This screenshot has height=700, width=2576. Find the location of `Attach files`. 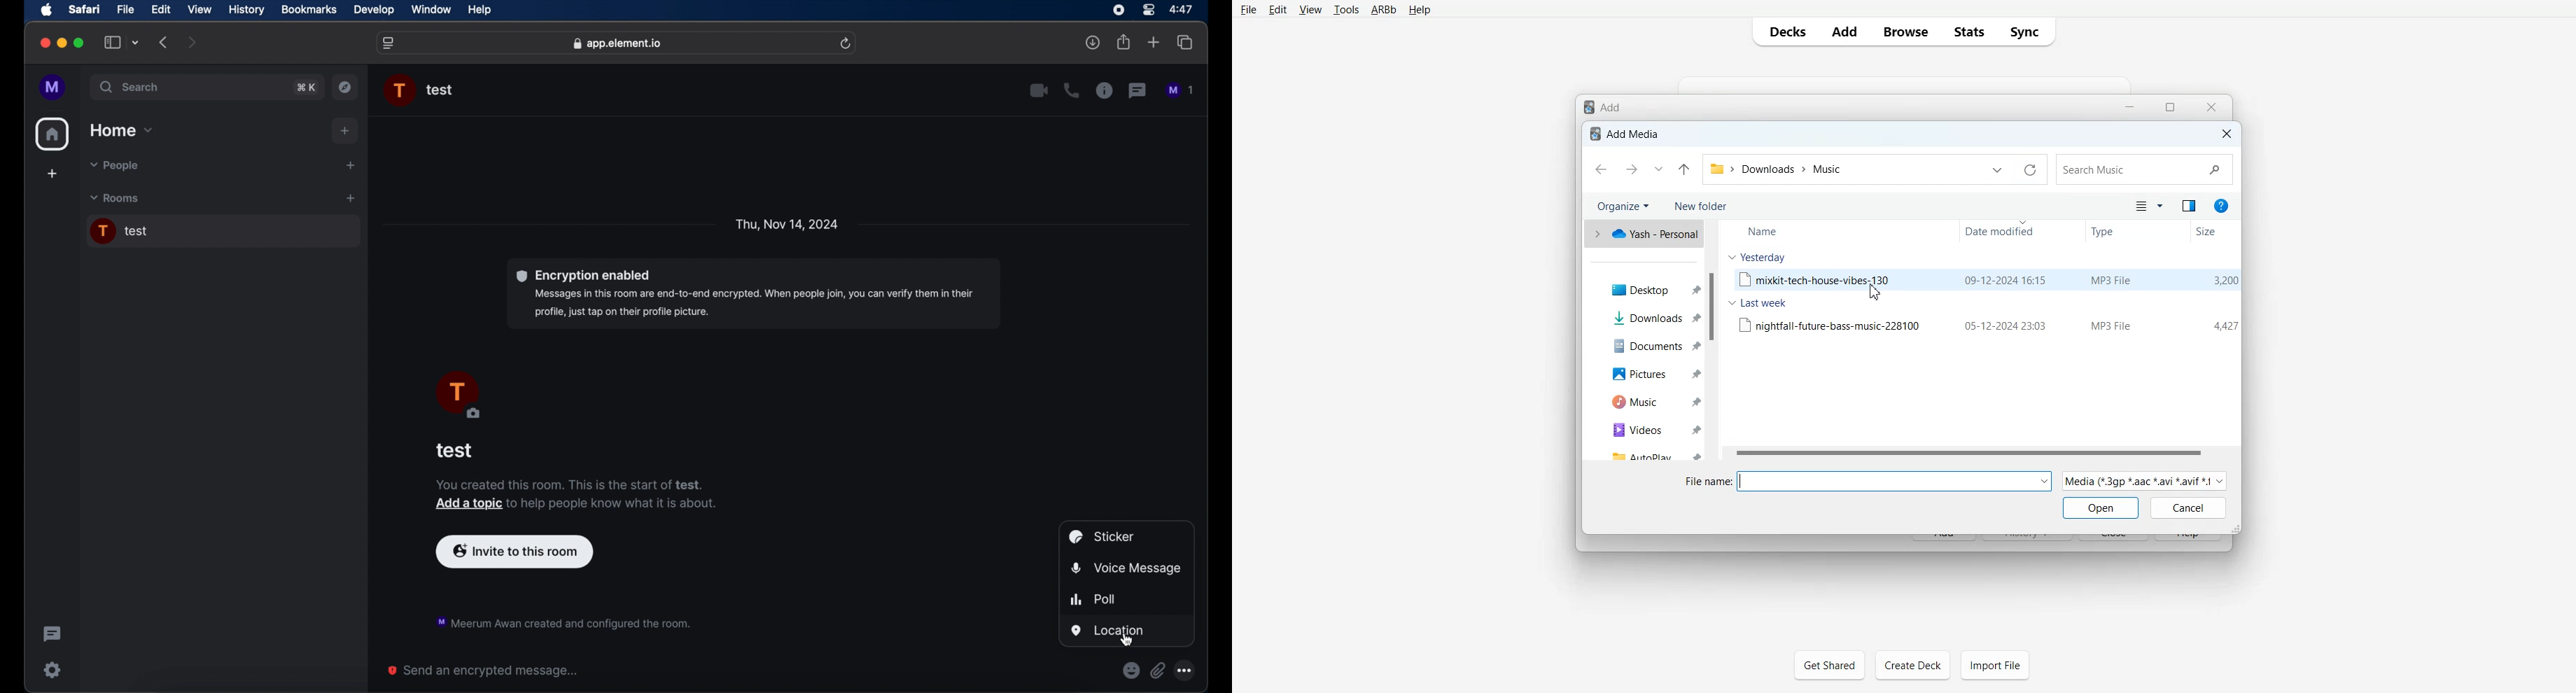

Attach files is located at coordinates (1160, 671).